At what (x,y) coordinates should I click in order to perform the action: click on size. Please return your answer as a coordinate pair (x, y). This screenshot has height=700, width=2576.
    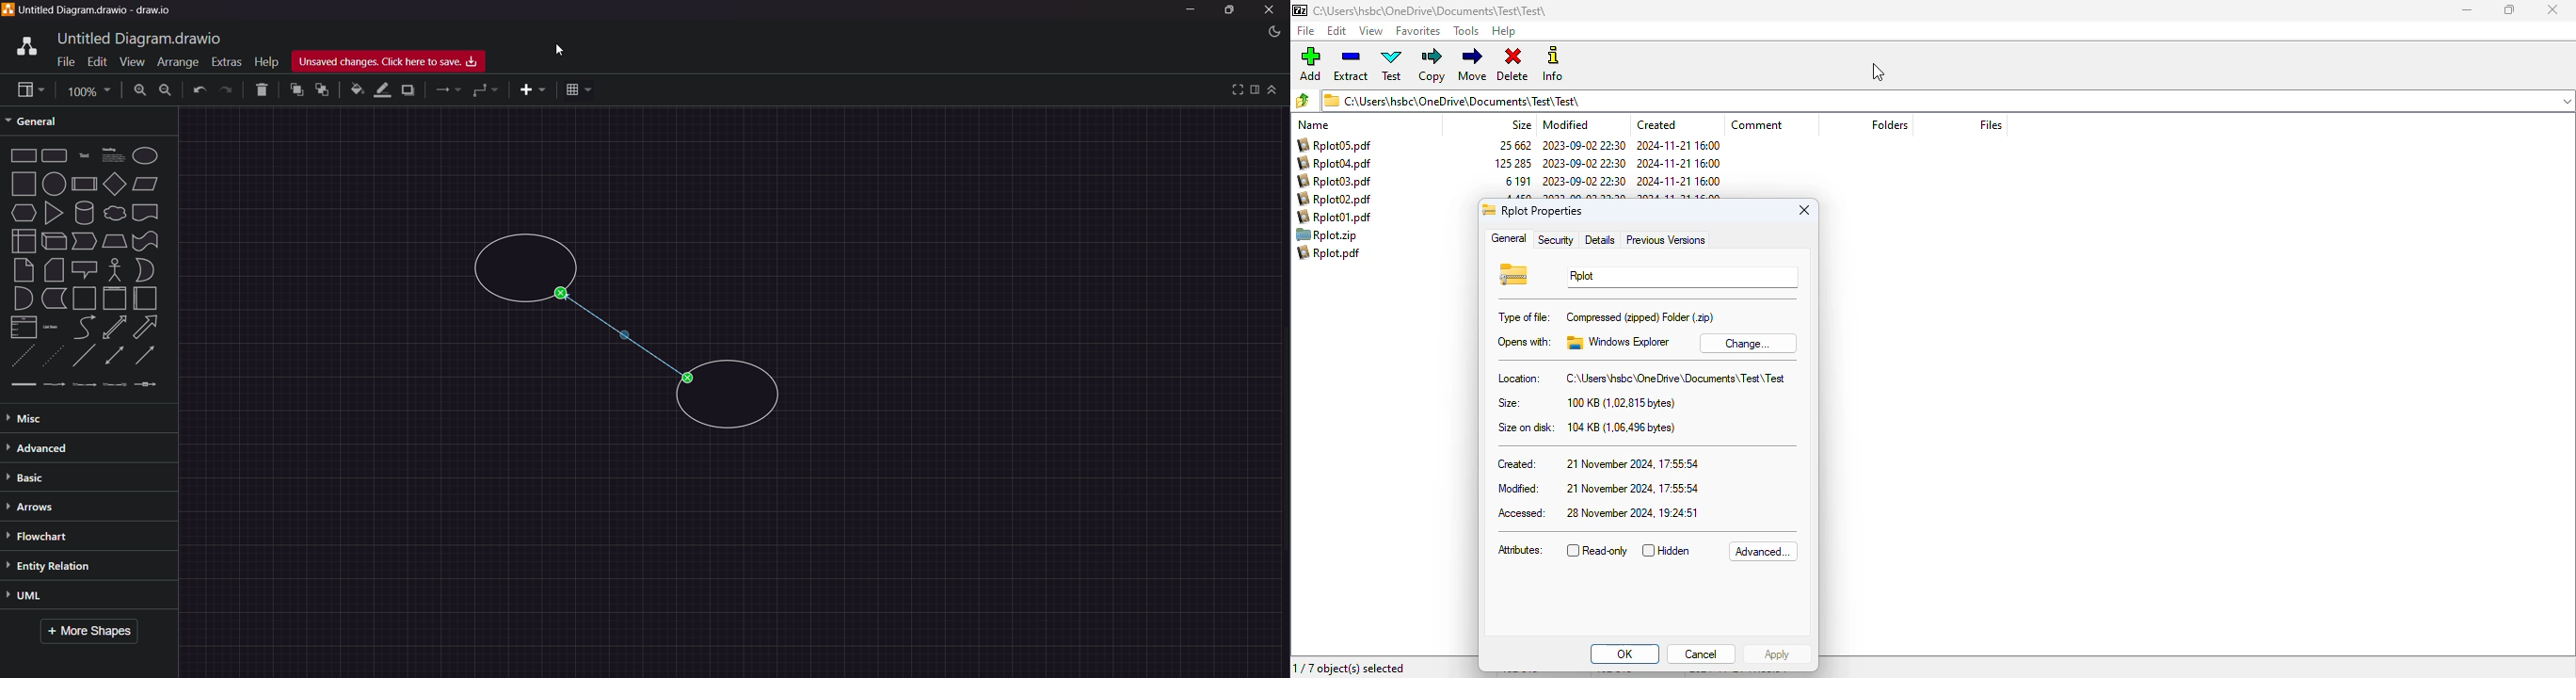
    Looking at the image, I should click on (1509, 403).